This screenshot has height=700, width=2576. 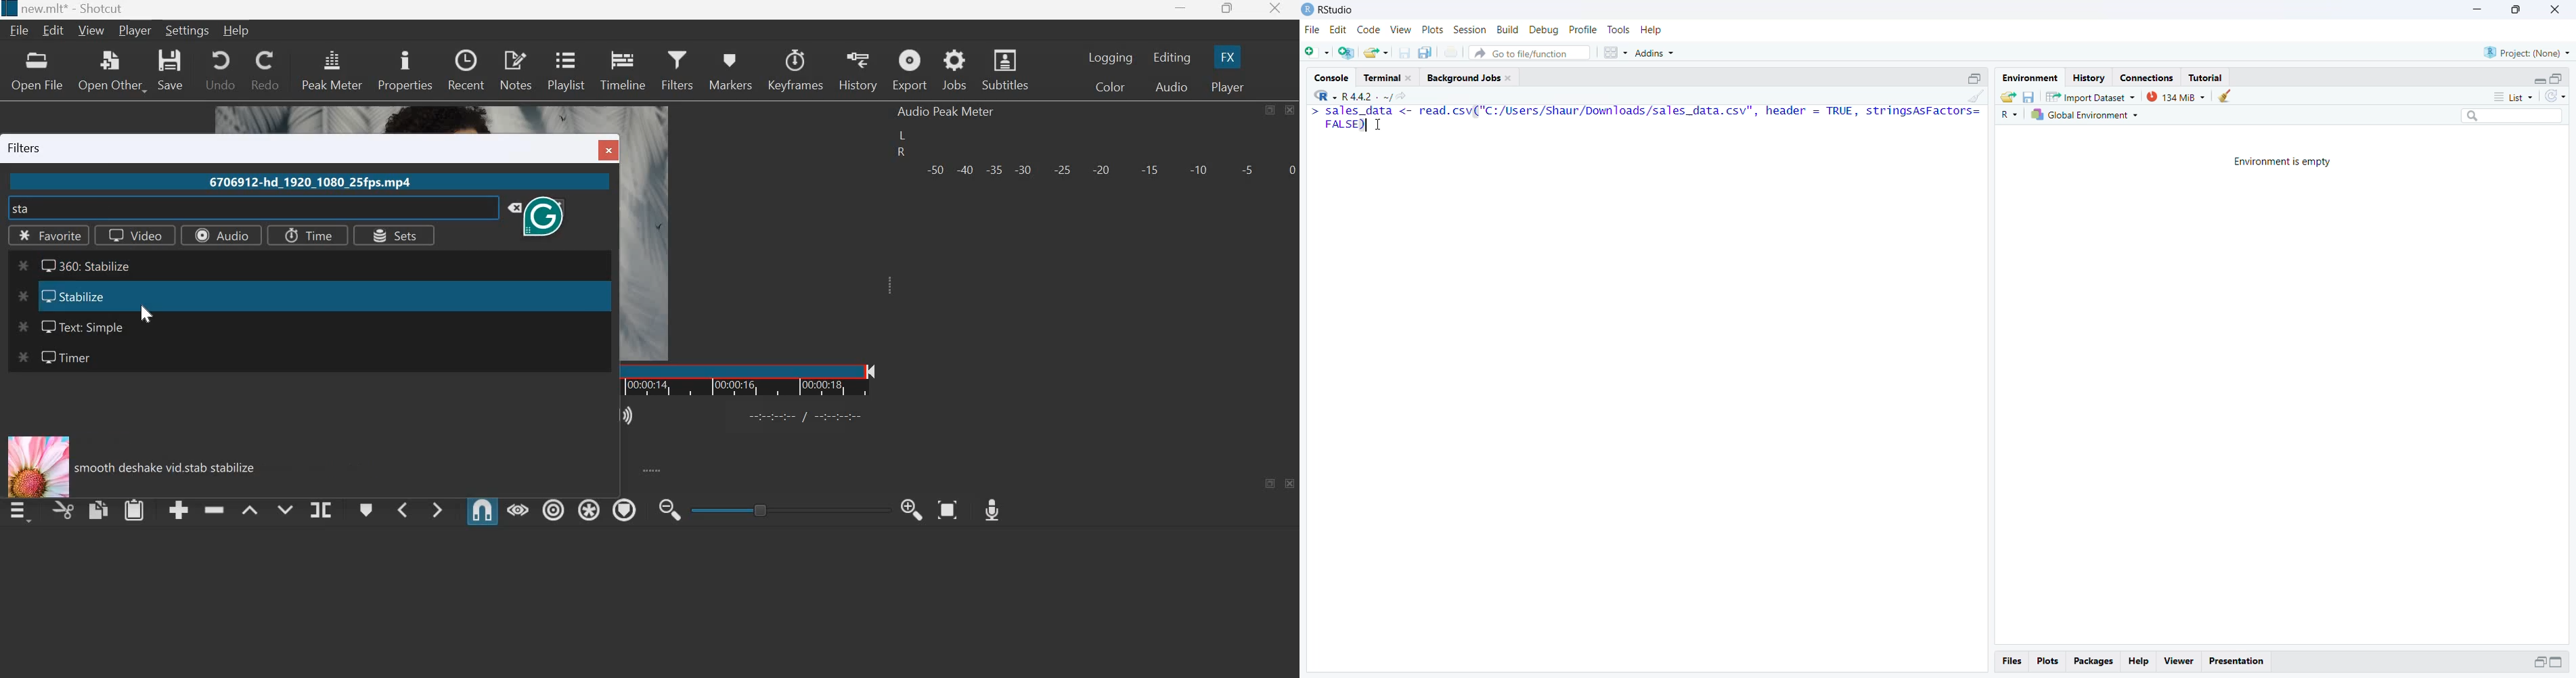 What do you see at coordinates (567, 70) in the screenshot?
I see `Playlist` at bounding box center [567, 70].